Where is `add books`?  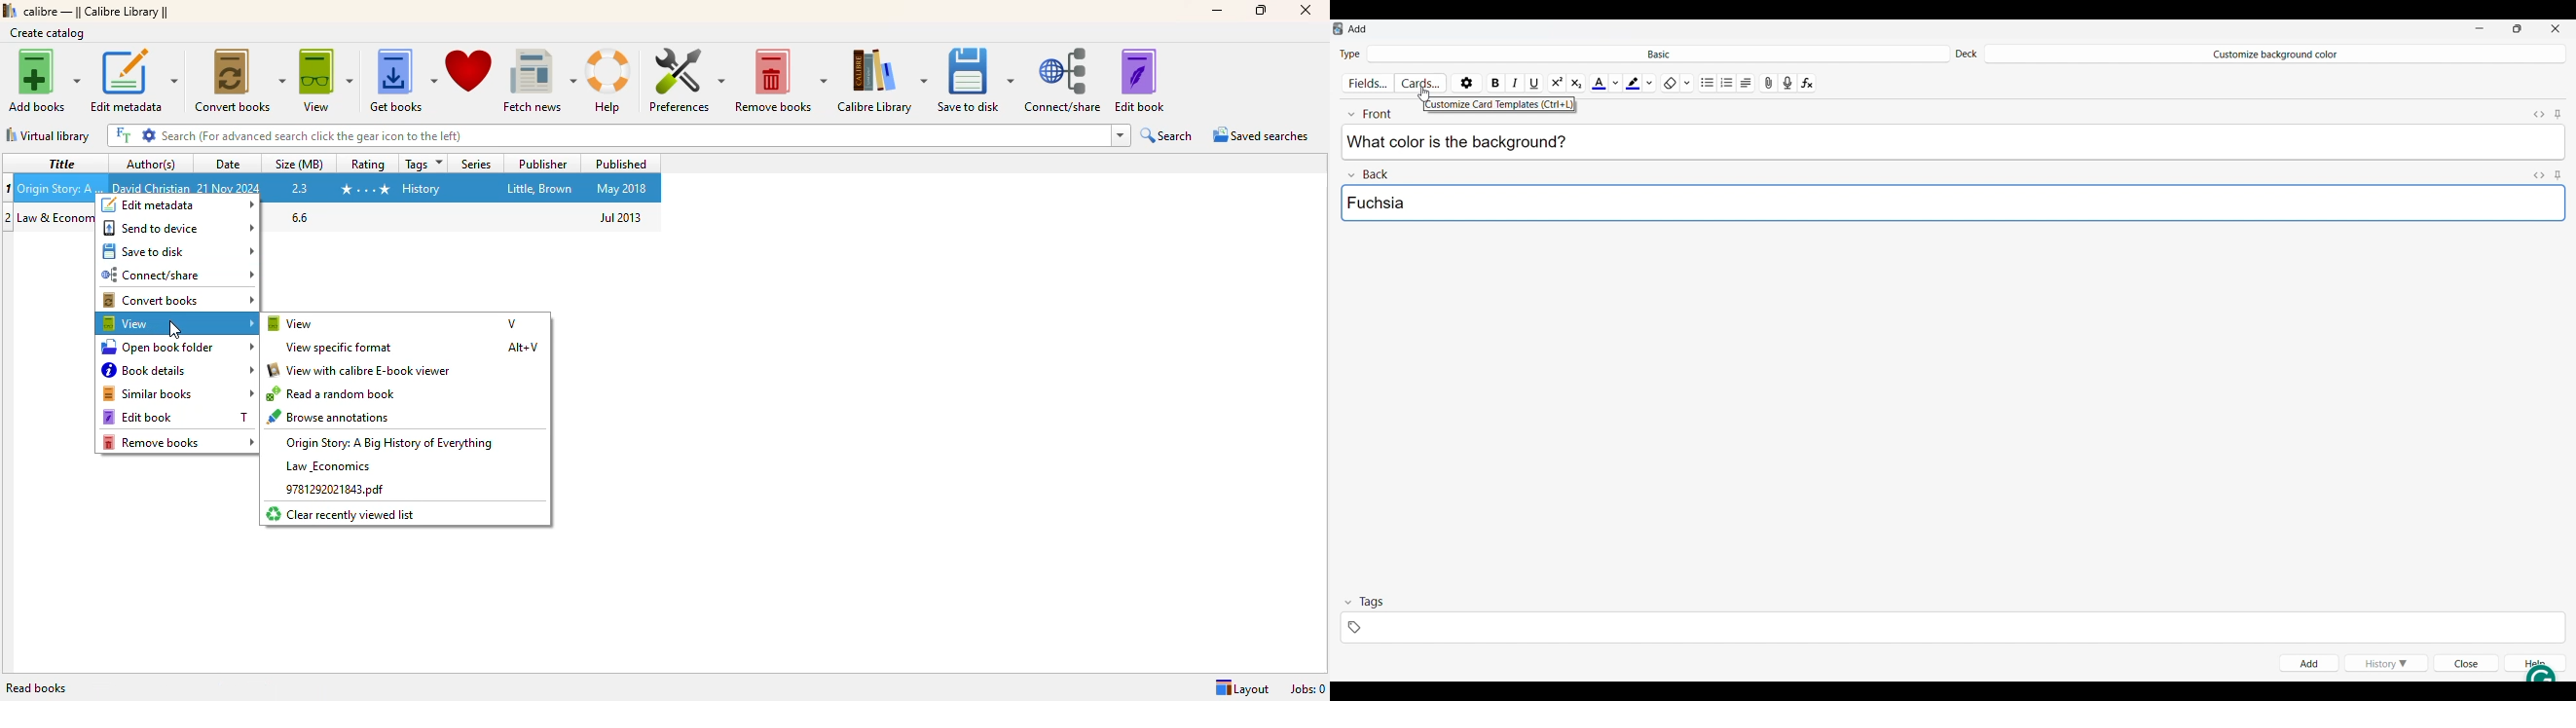
add books is located at coordinates (43, 80).